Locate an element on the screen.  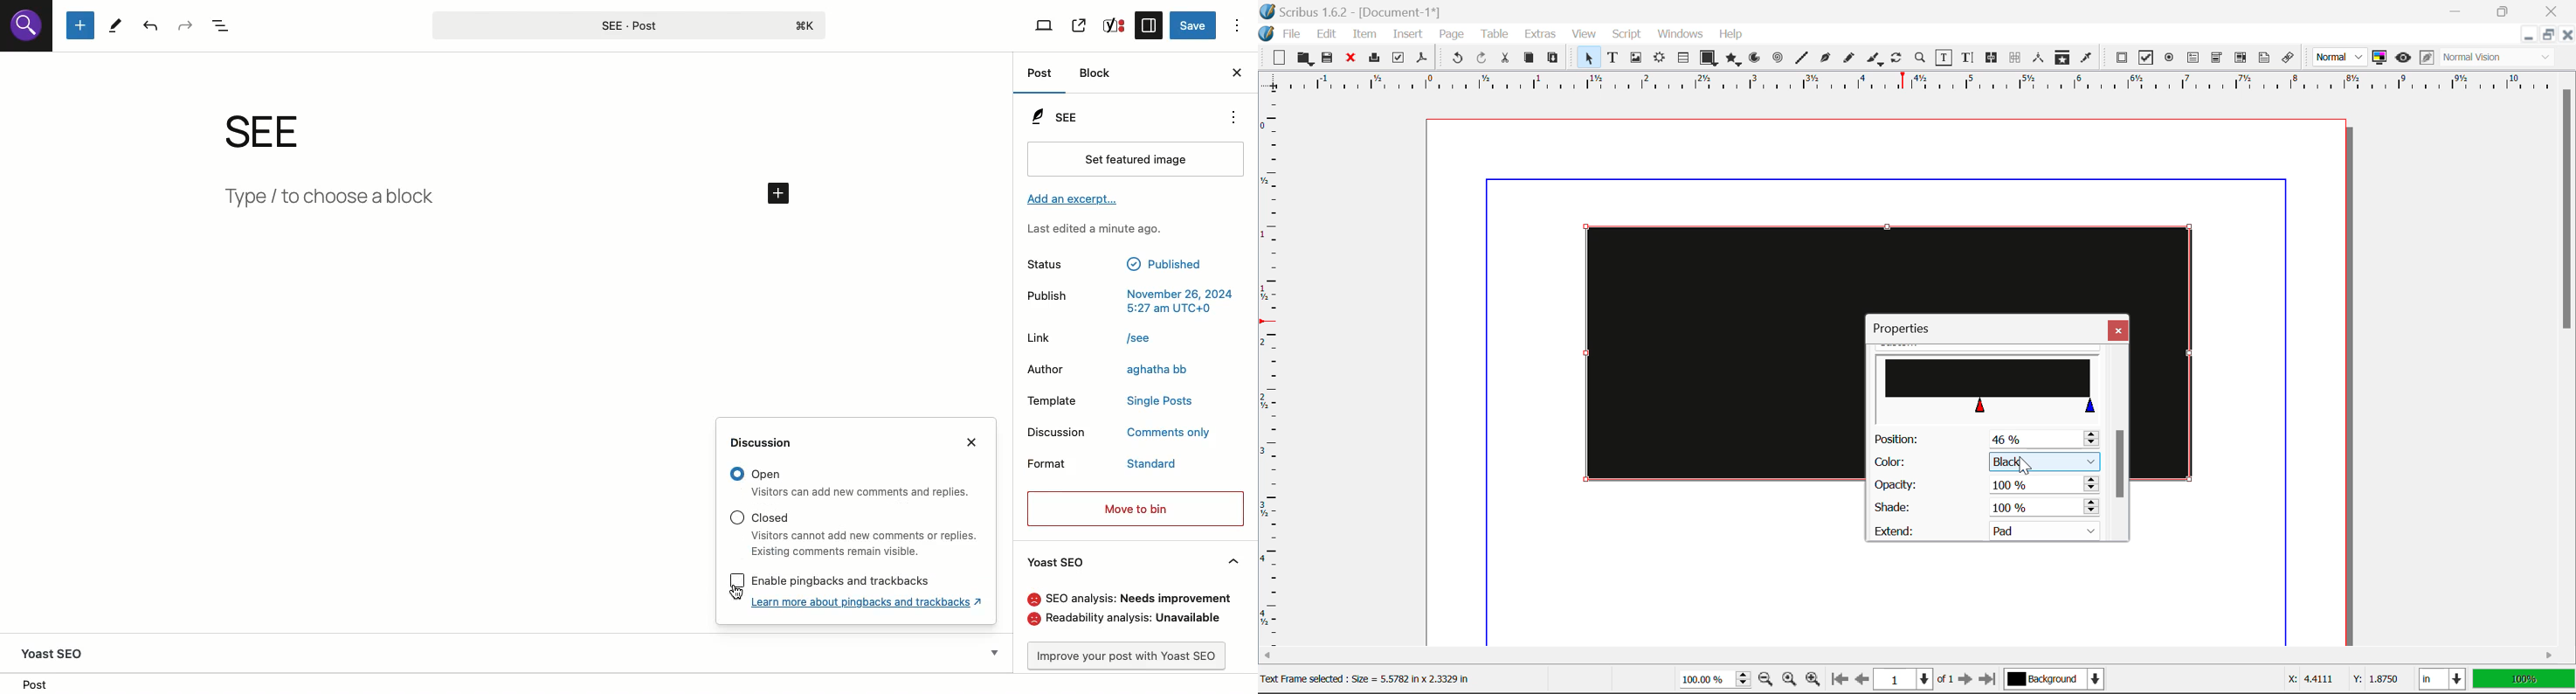
Preflight Verifier is located at coordinates (1398, 60).